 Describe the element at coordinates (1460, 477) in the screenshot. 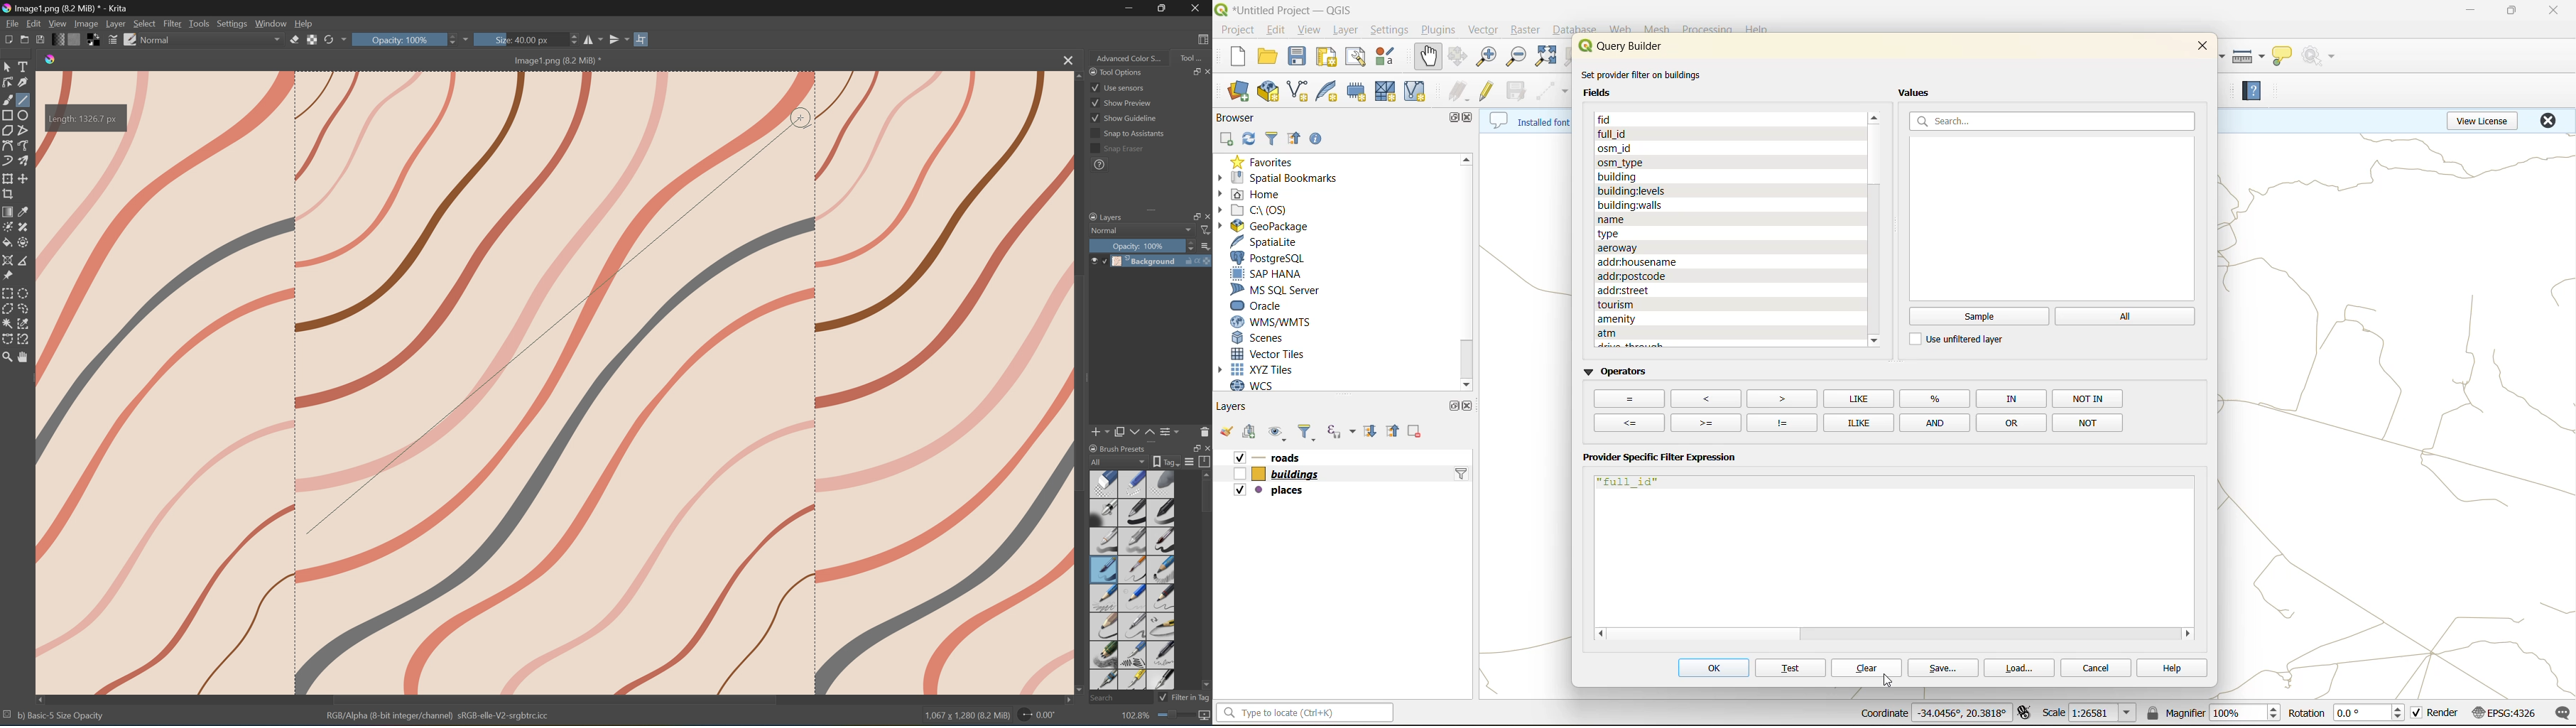

I see `layer query` at that location.